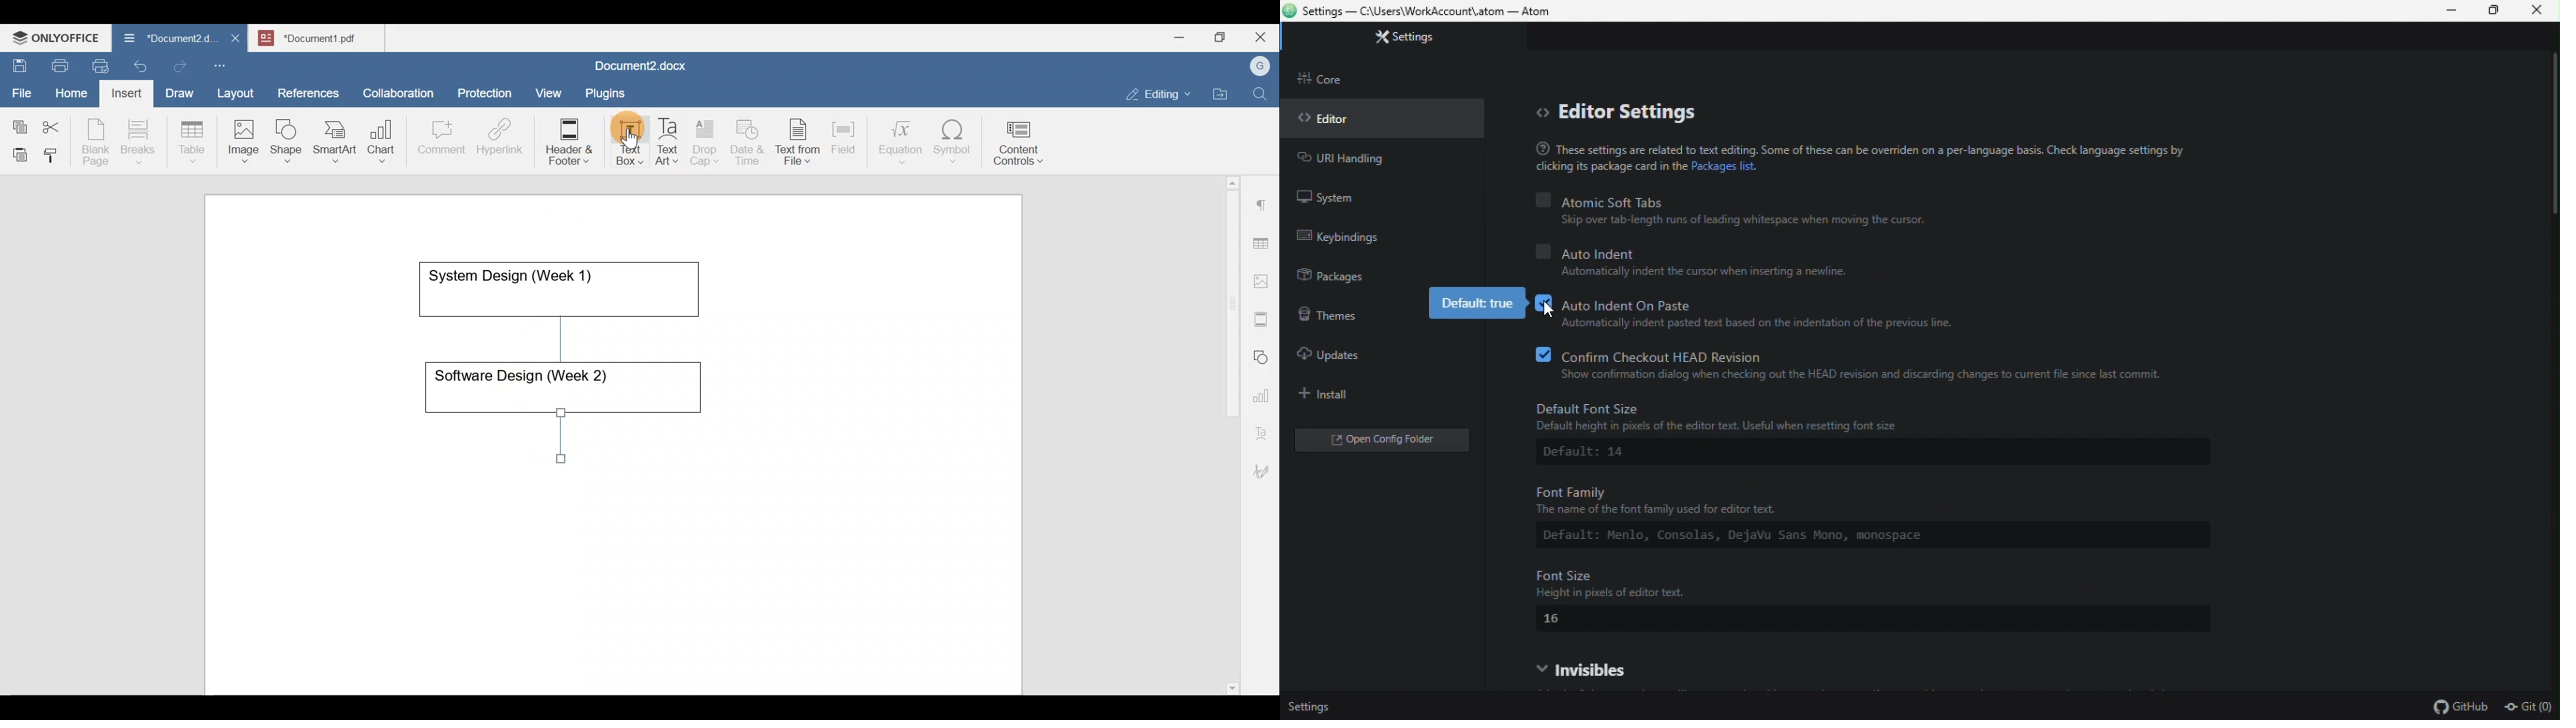 The height and width of the screenshot is (728, 2576). What do you see at coordinates (1223, 95) in the screenshot?
I see `Open file location` at bounding box center [1223, 95].